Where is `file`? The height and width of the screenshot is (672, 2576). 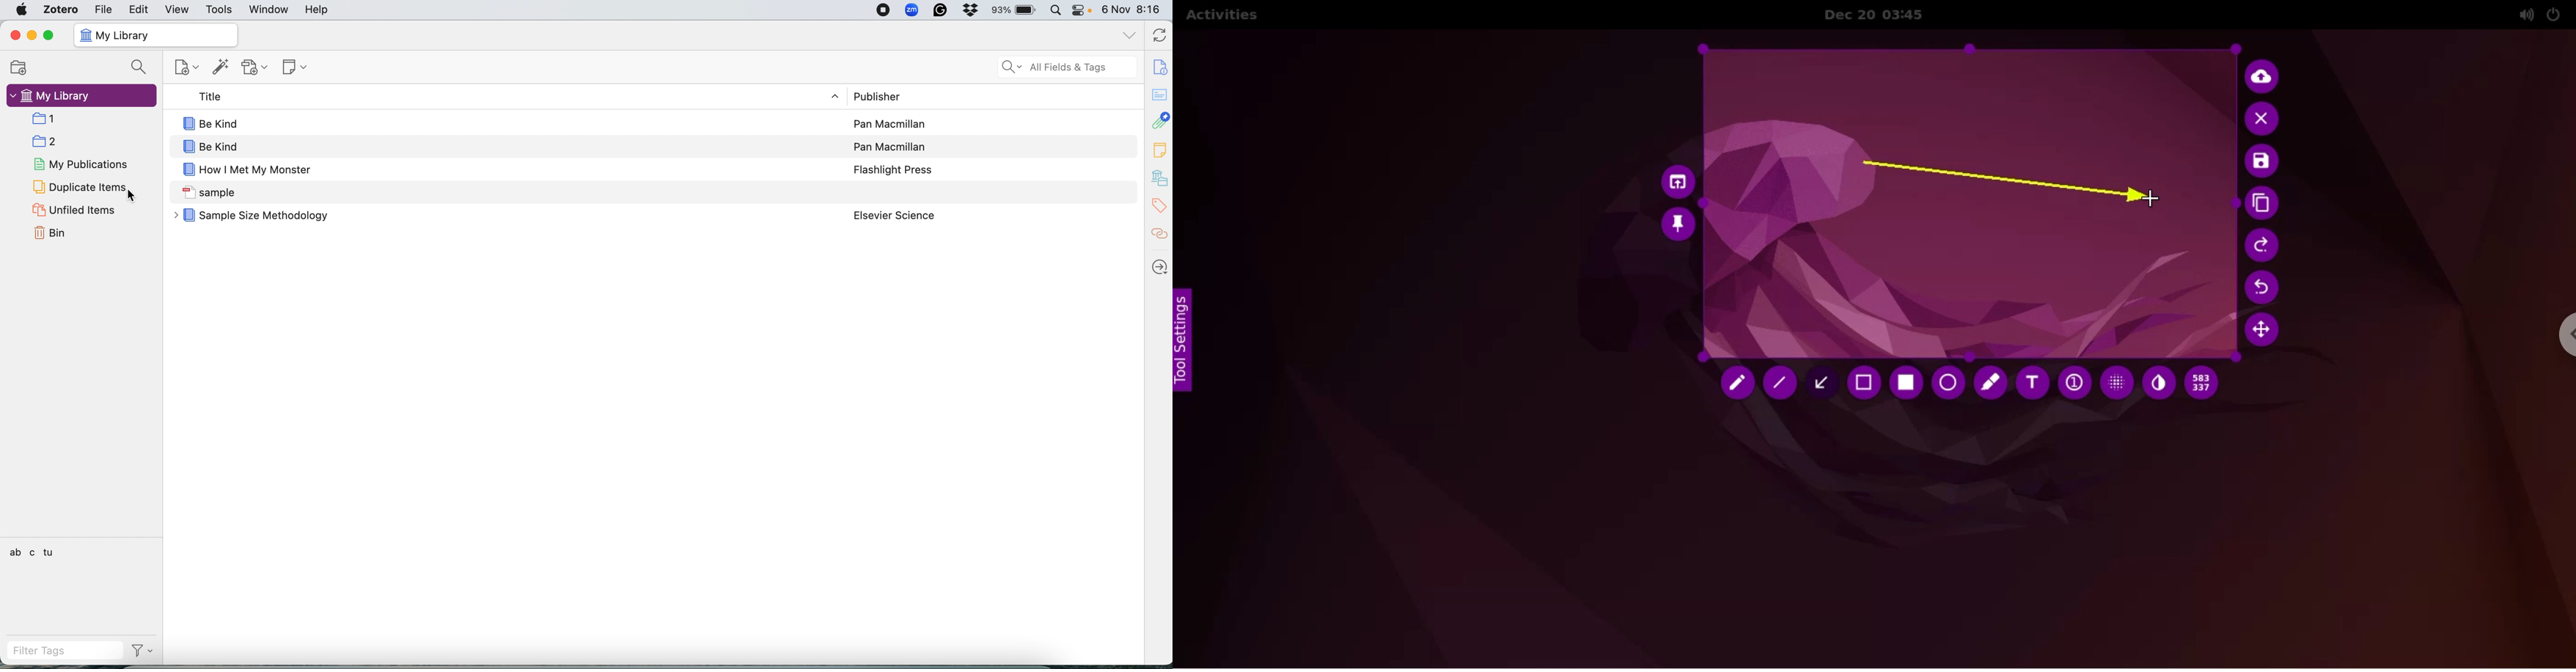
file is located at coordinates (105, 11).